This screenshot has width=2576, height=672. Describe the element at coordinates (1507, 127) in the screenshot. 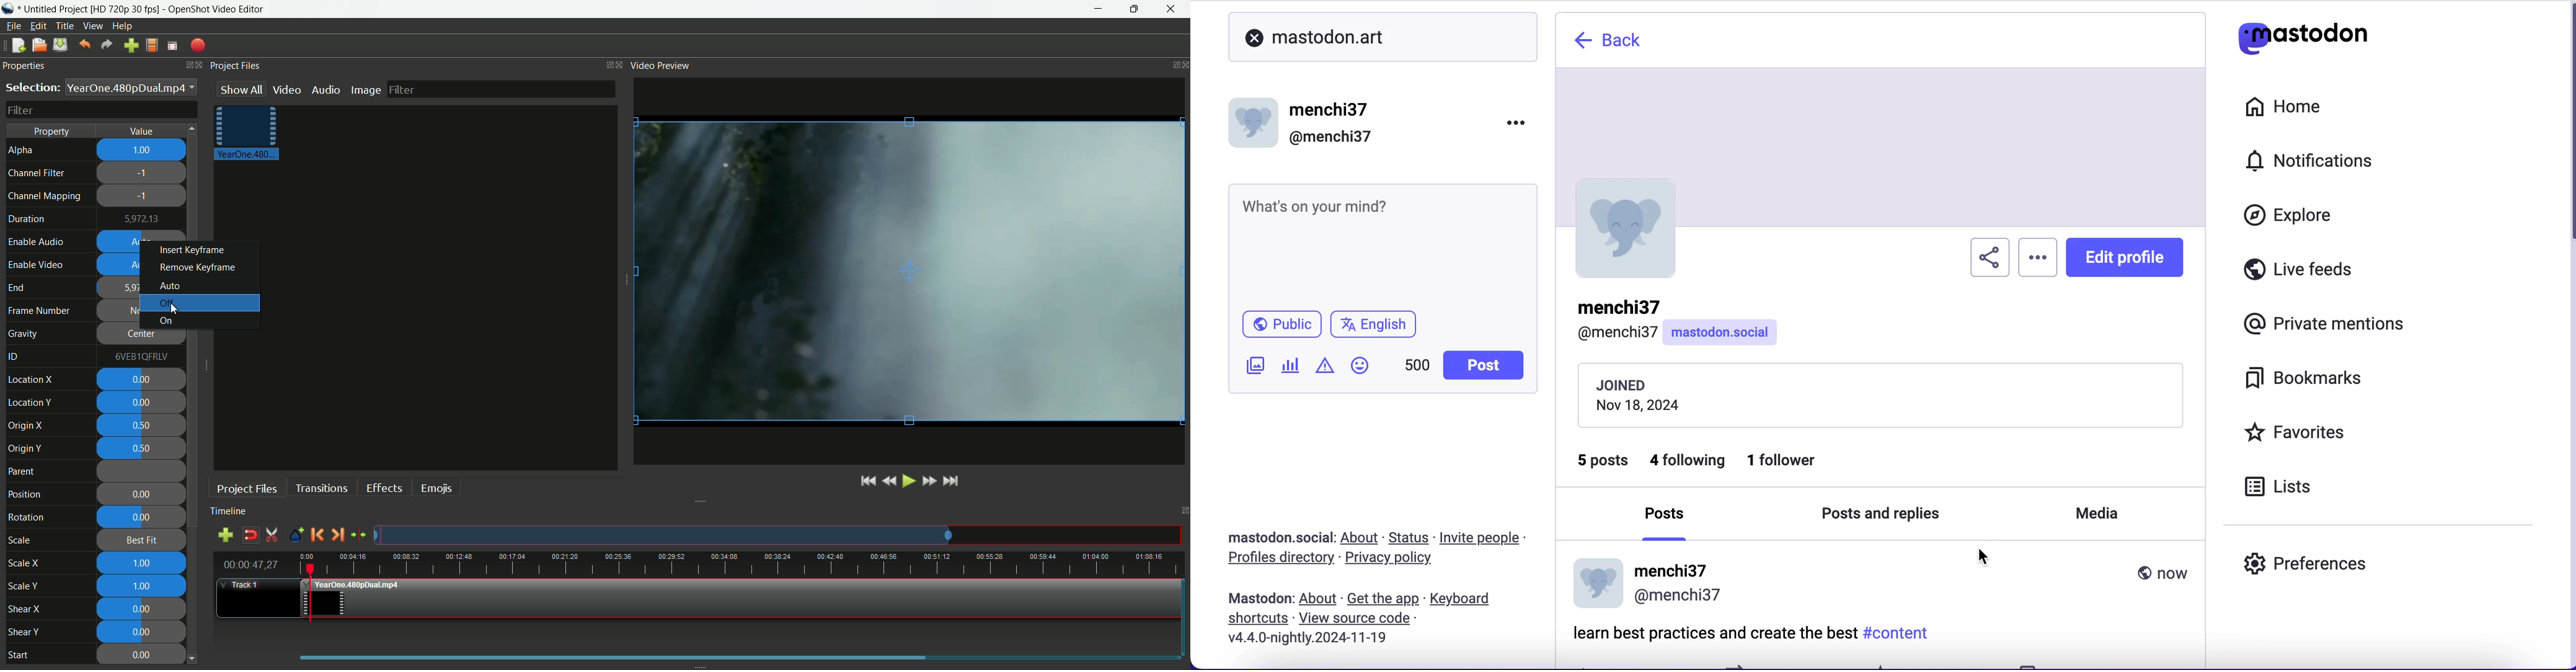

I see `options` at that location.